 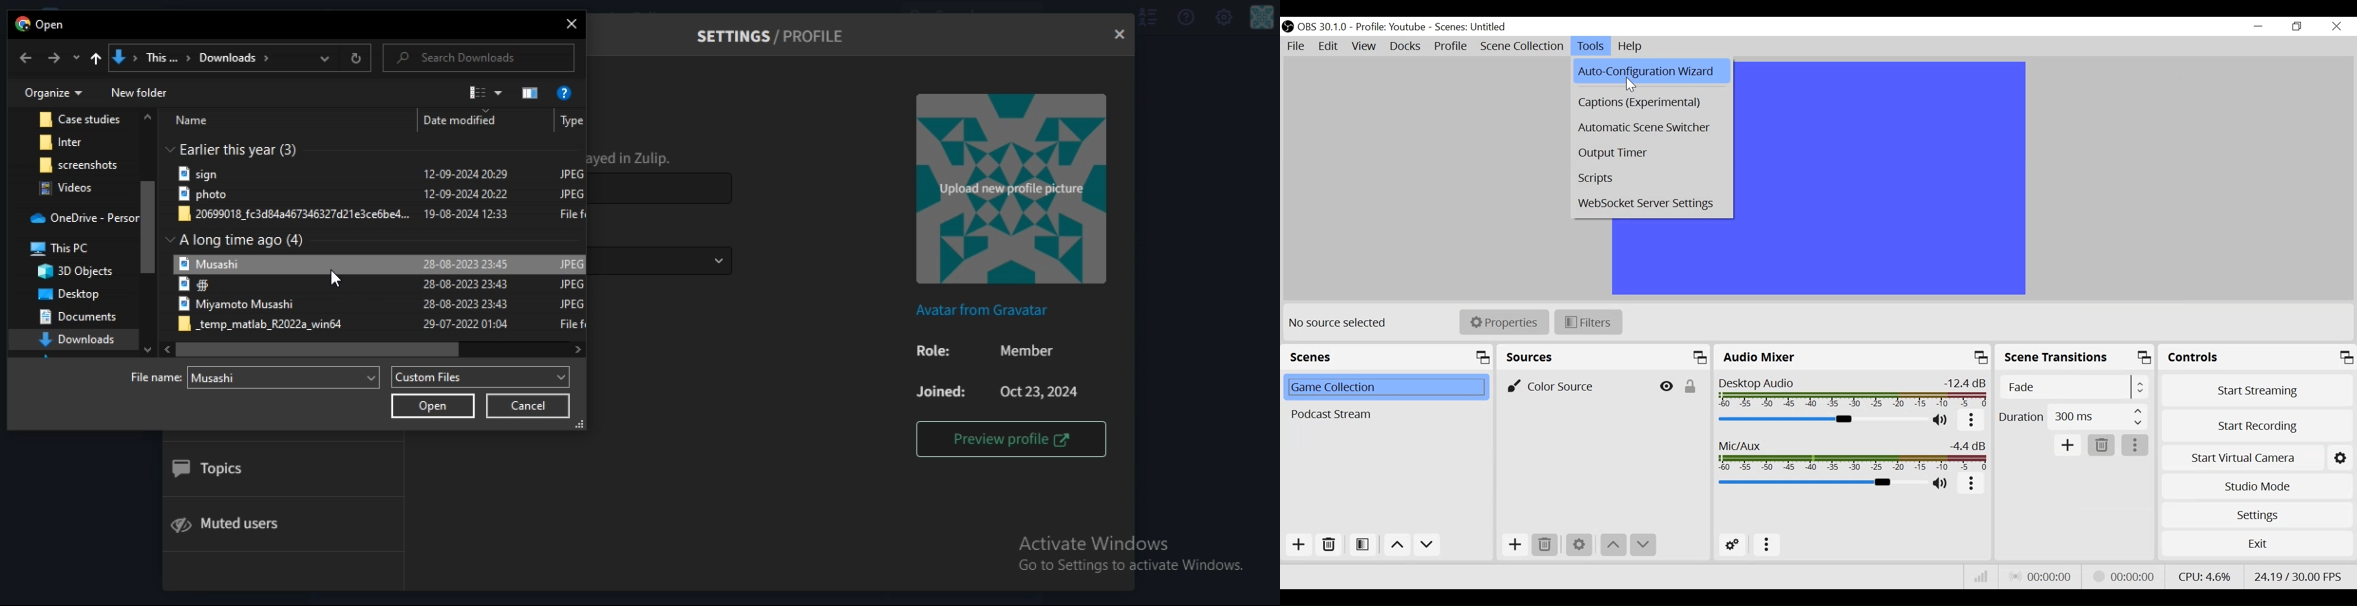 What do you see at coordinates (54, 58) in the screenshot?
I see `forward` at bounding box center [54, 58].